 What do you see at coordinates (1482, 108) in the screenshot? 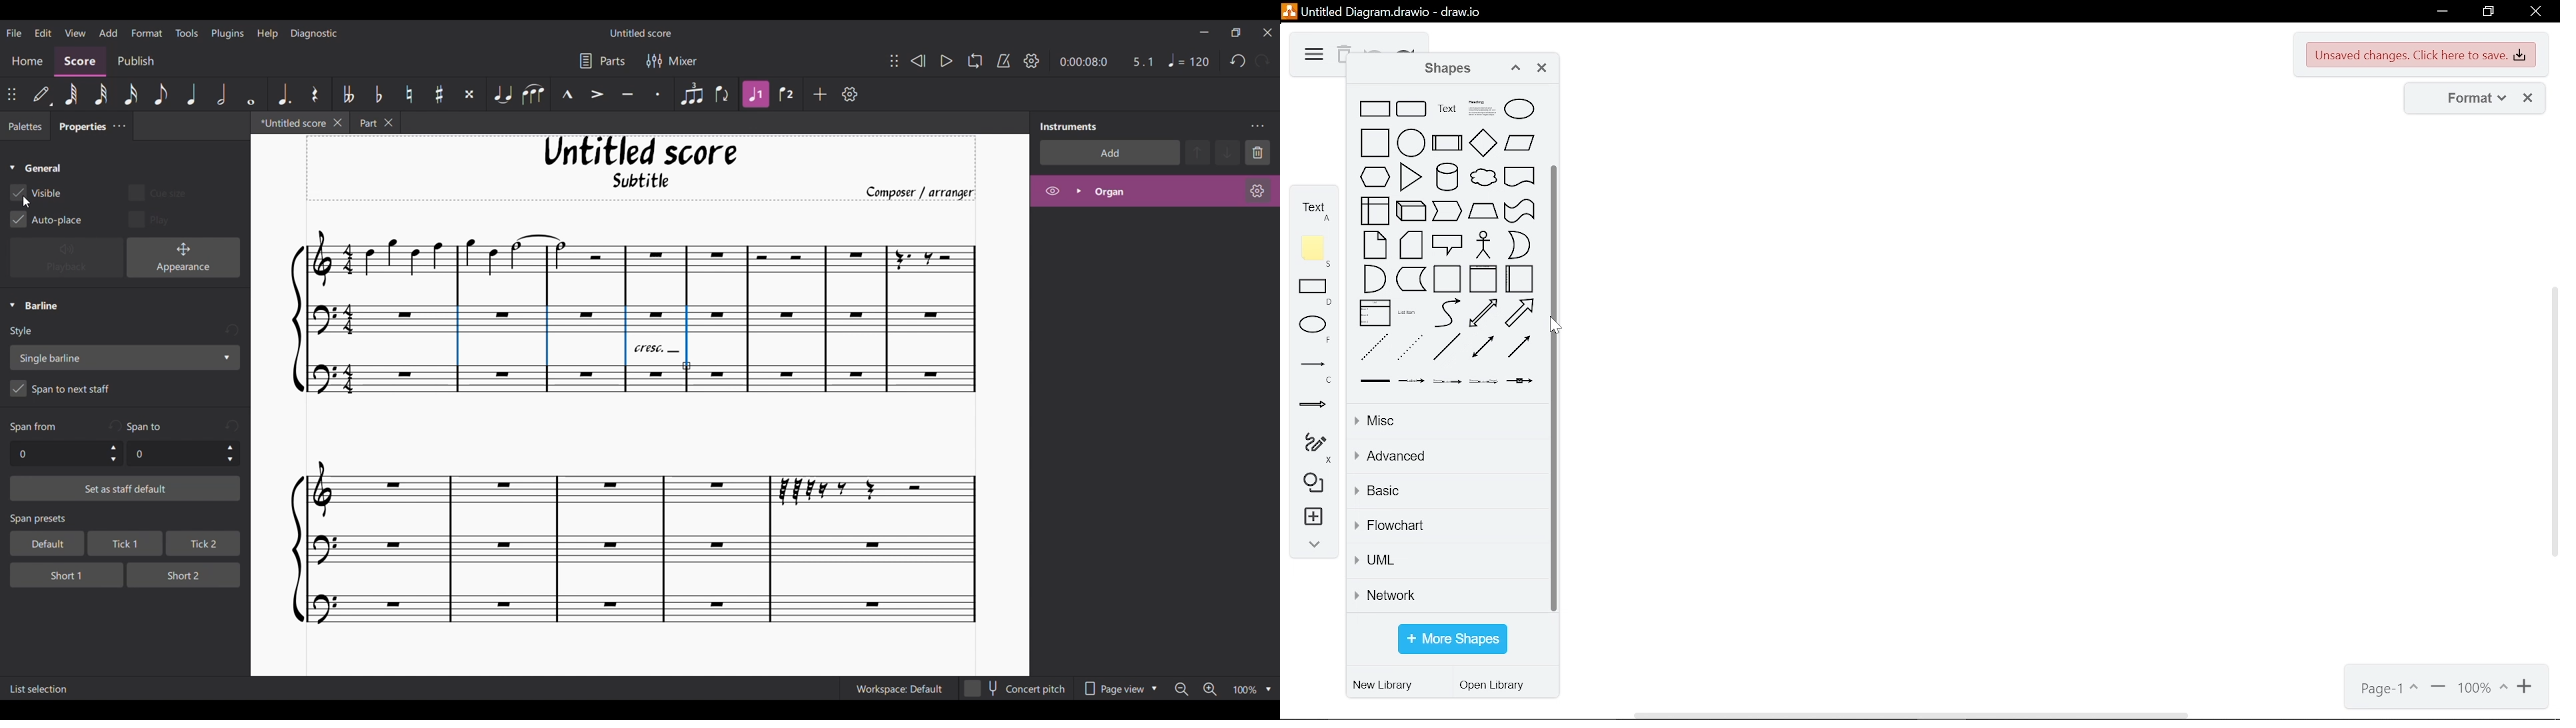
I see `heading` at bounding box center [1482, 108].